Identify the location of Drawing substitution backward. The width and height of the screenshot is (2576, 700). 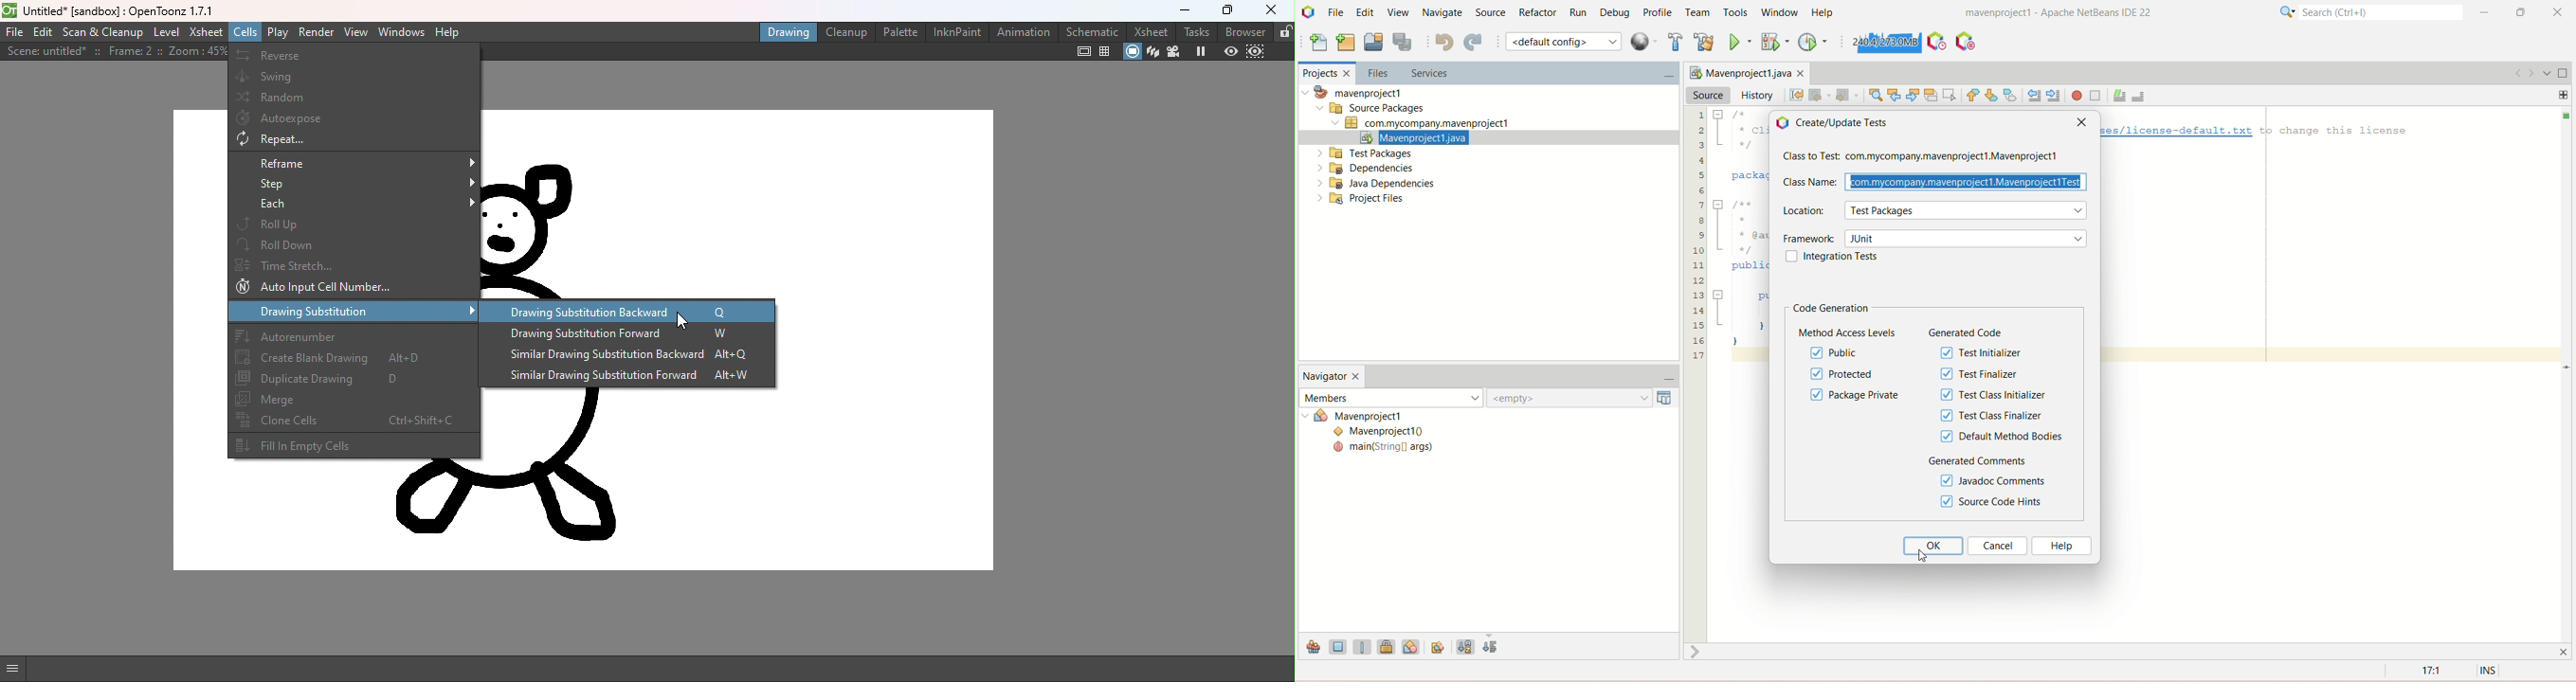
(625, 312).